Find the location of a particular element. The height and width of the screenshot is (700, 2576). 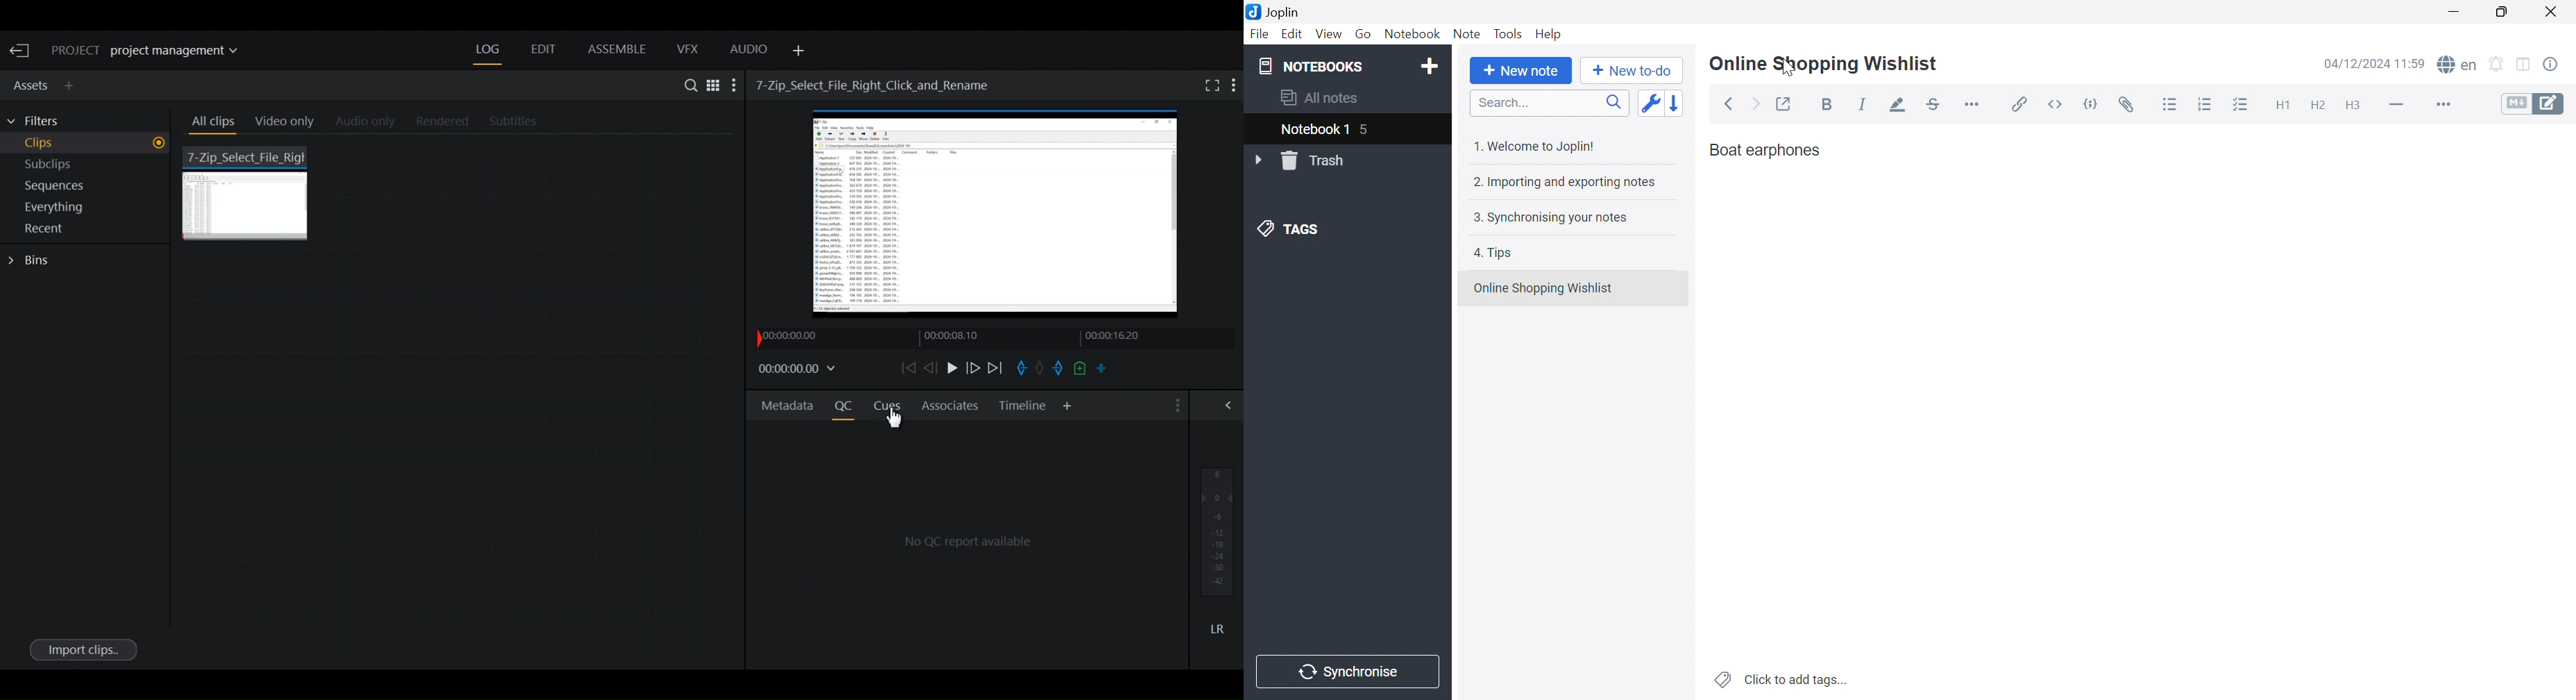

Toggle between list and Tile View is located at coordinates (712, 84).